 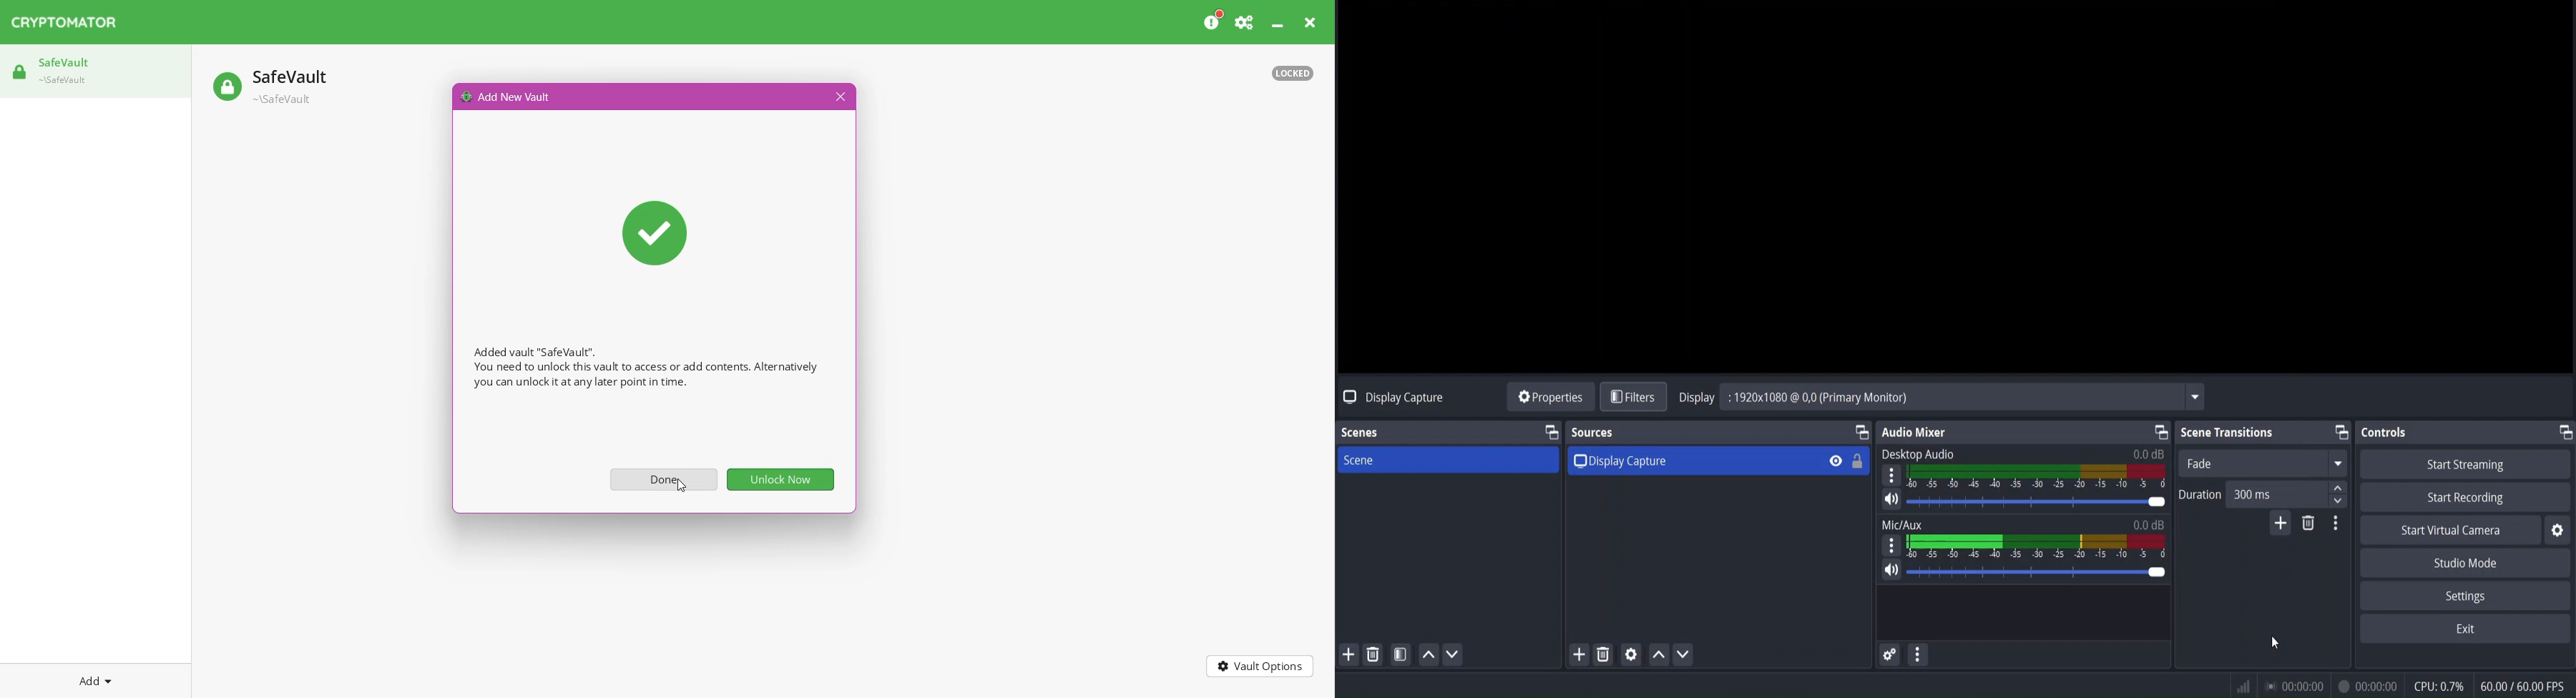 What do you see at coordinates (1913, 432) in the screenshot?
I see `audio mixer` at bounding box center [1913, 432].